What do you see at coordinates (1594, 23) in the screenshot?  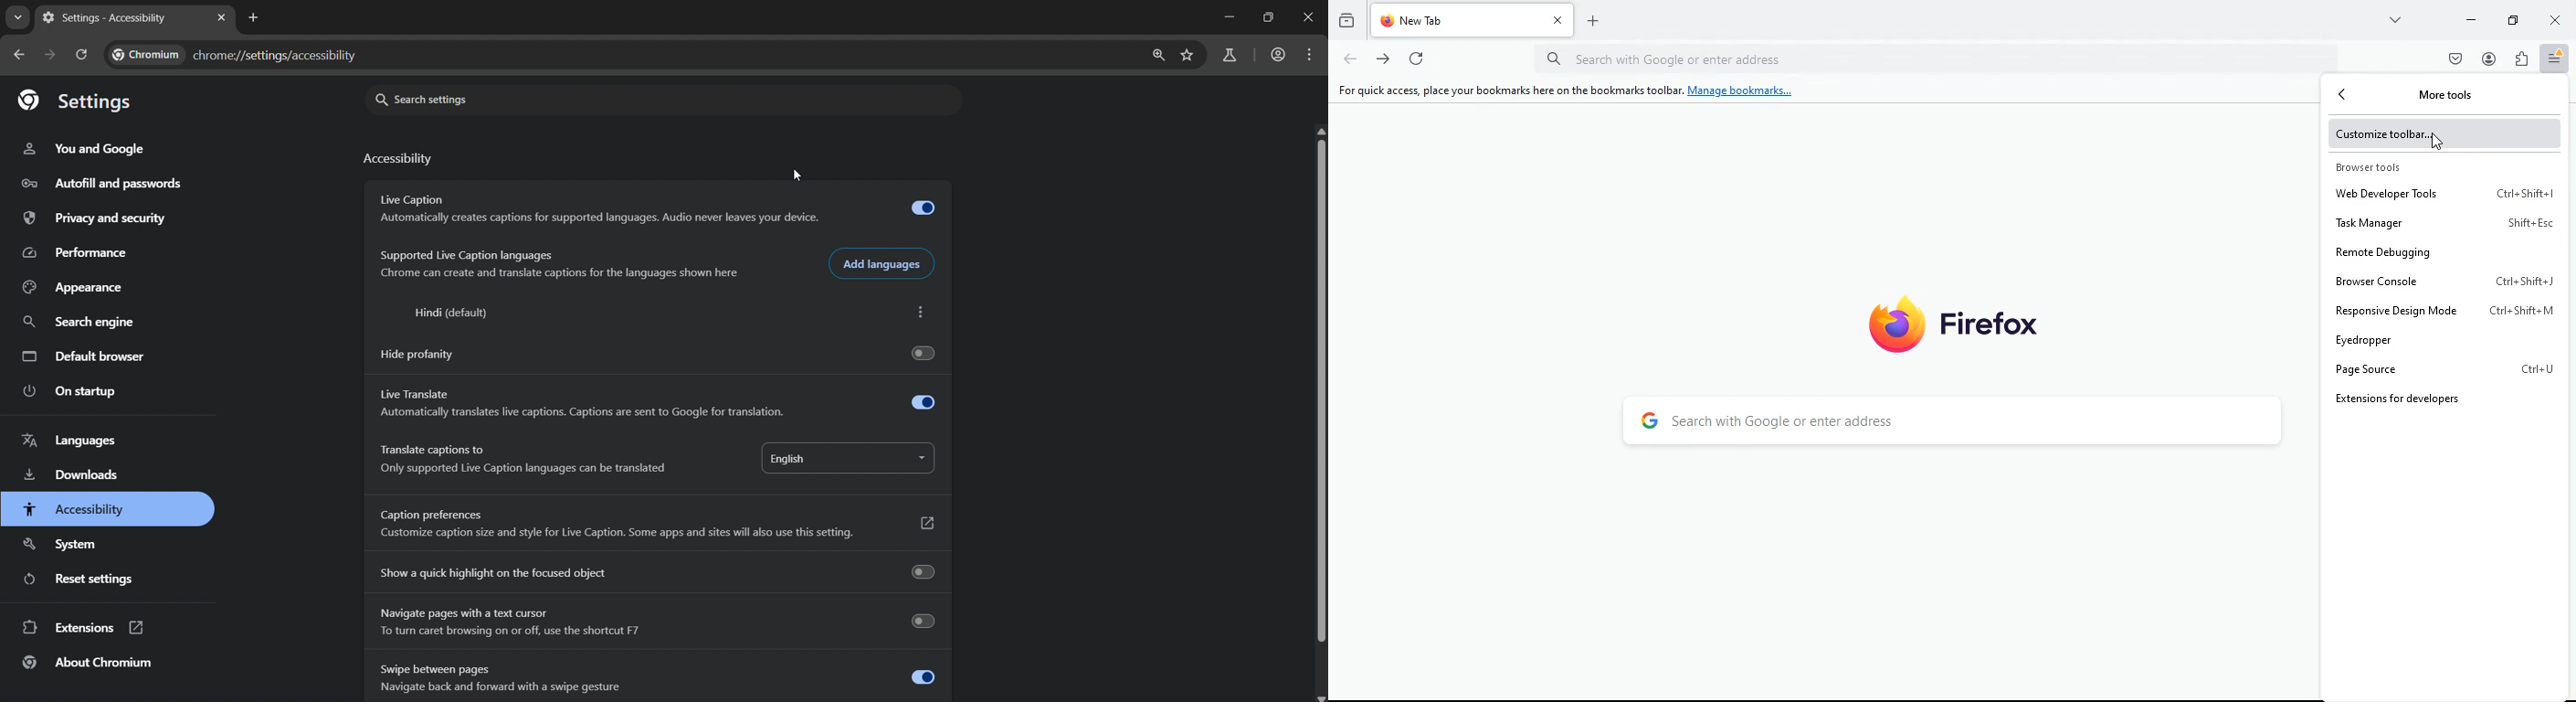 I see `add tab` at bounding box center [1594, 23].